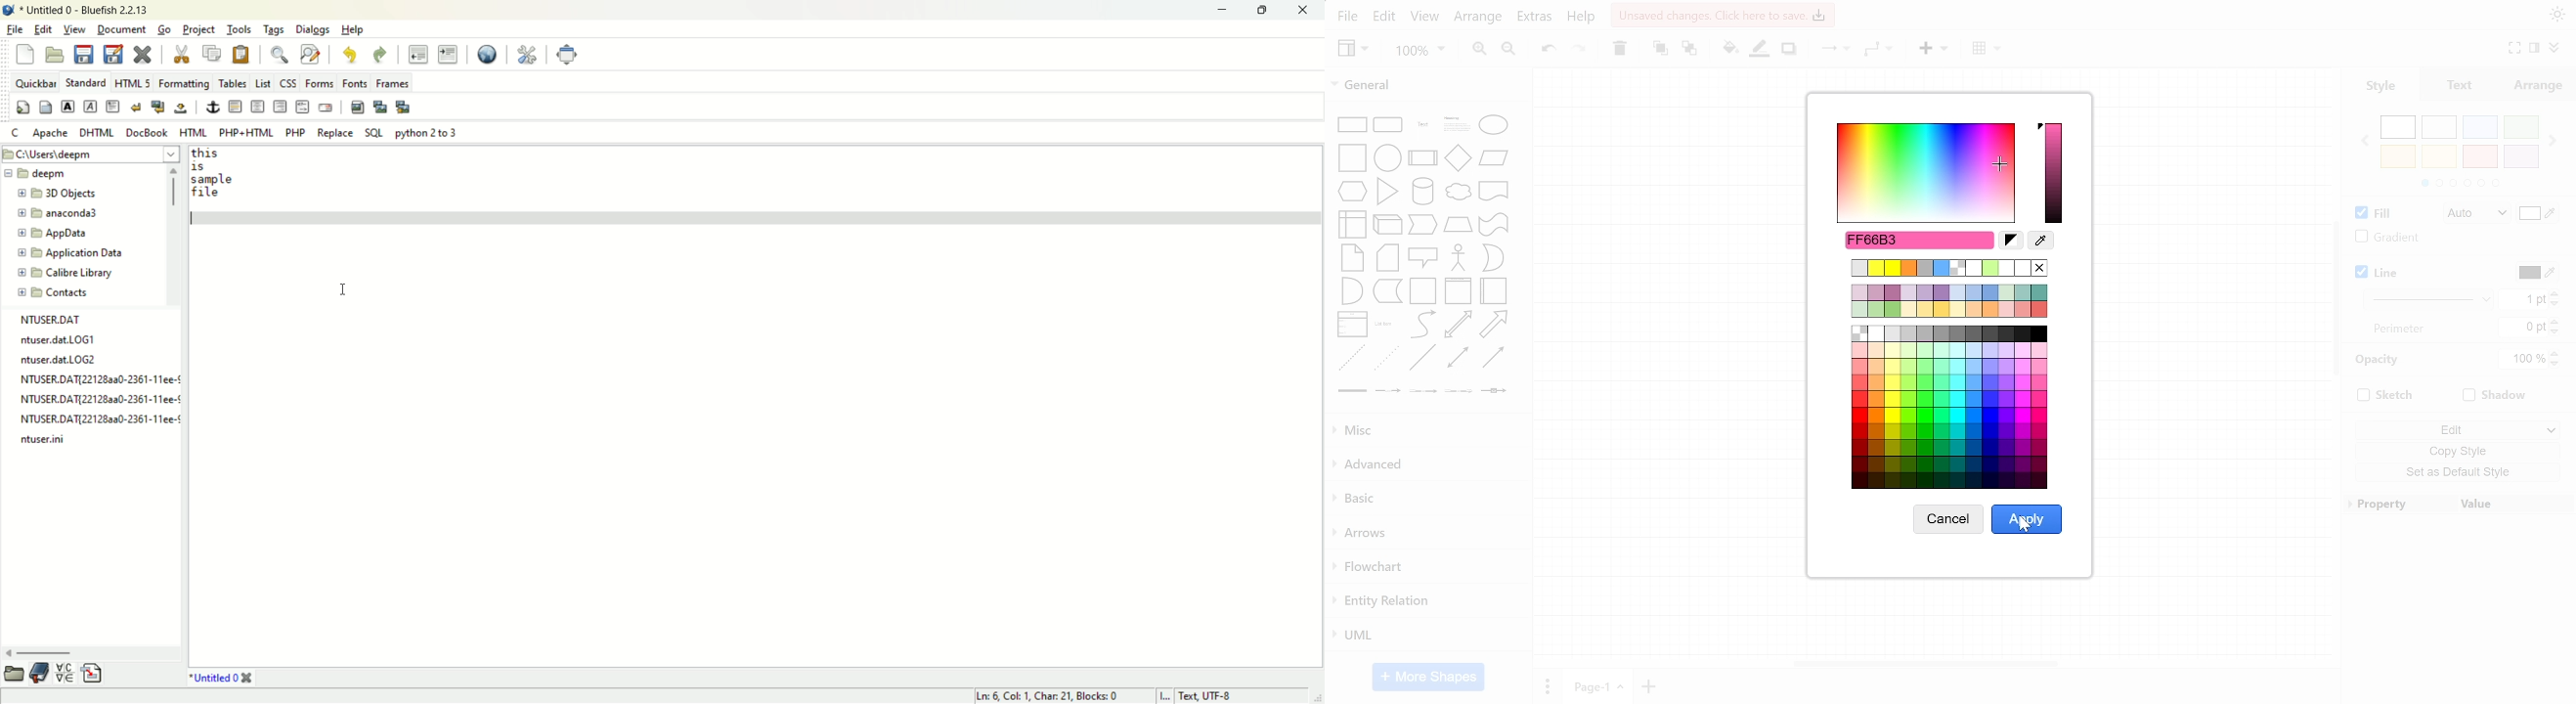 The image size is (2576, 728). I want to click on Recent colors, so click(1948, 267).